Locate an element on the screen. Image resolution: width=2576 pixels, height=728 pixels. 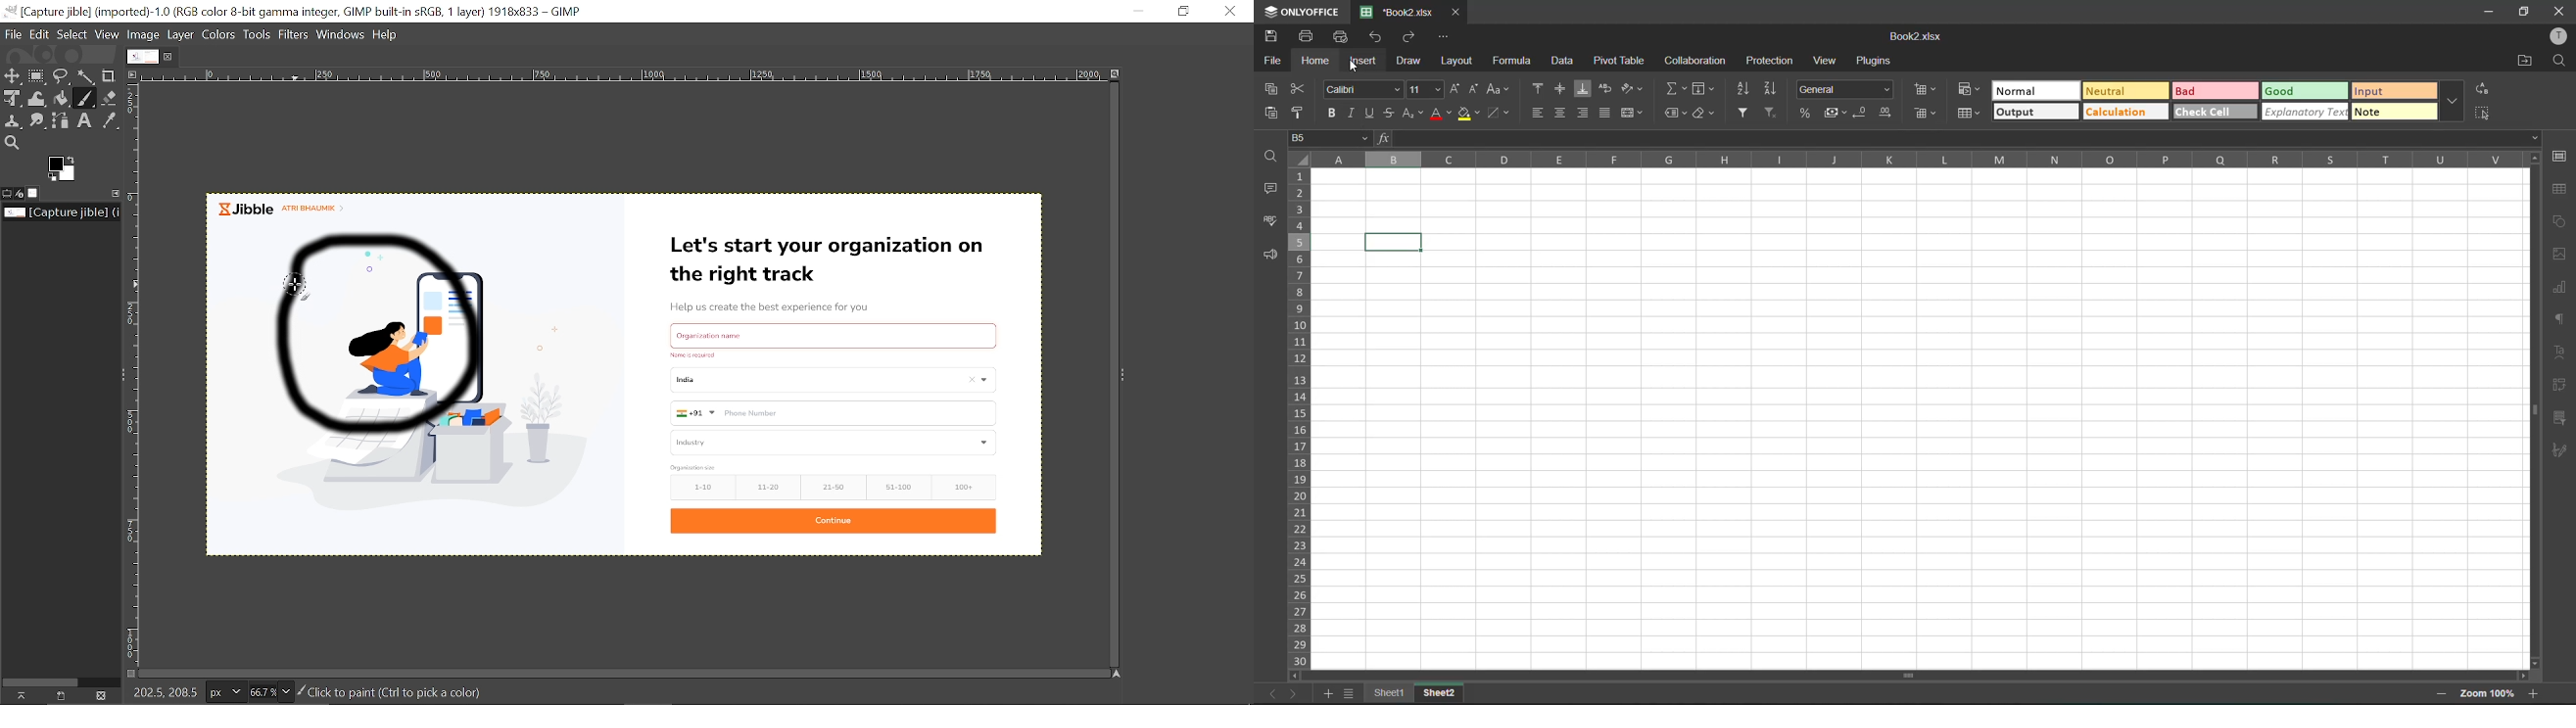
file is located at coordinates (1271, 61).